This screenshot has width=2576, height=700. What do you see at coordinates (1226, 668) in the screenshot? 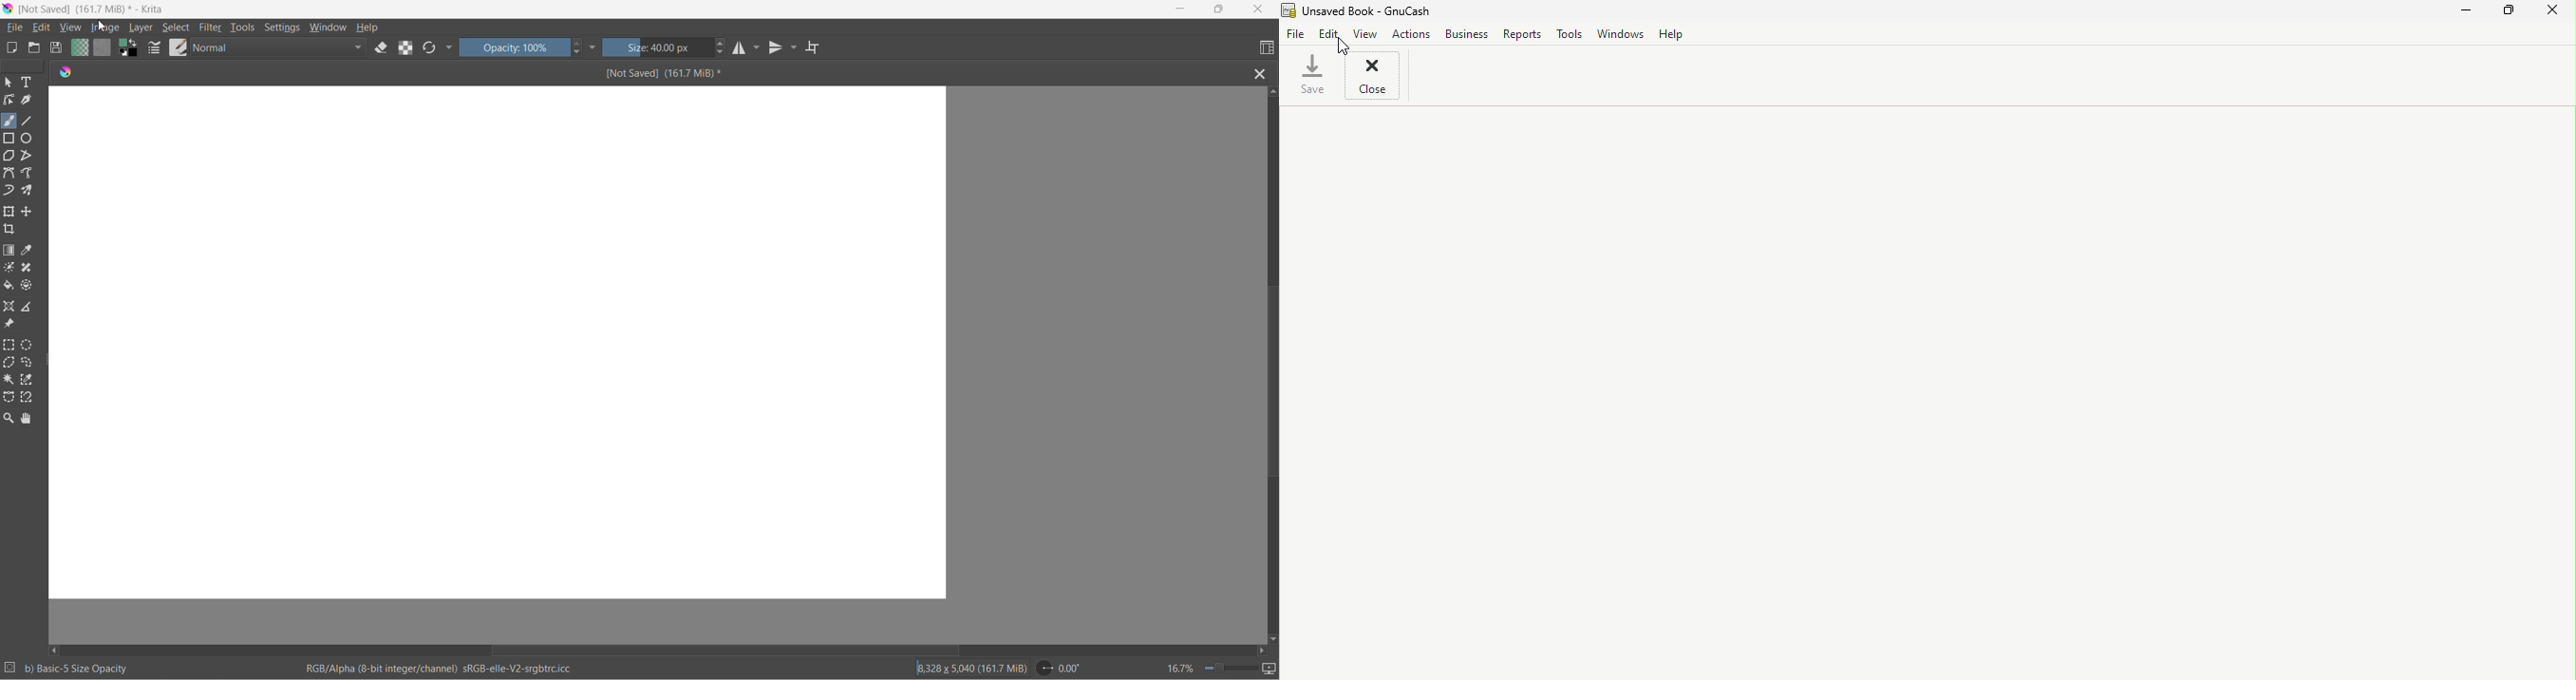
I see `zoom slider` at bounding box center [1226, 668].